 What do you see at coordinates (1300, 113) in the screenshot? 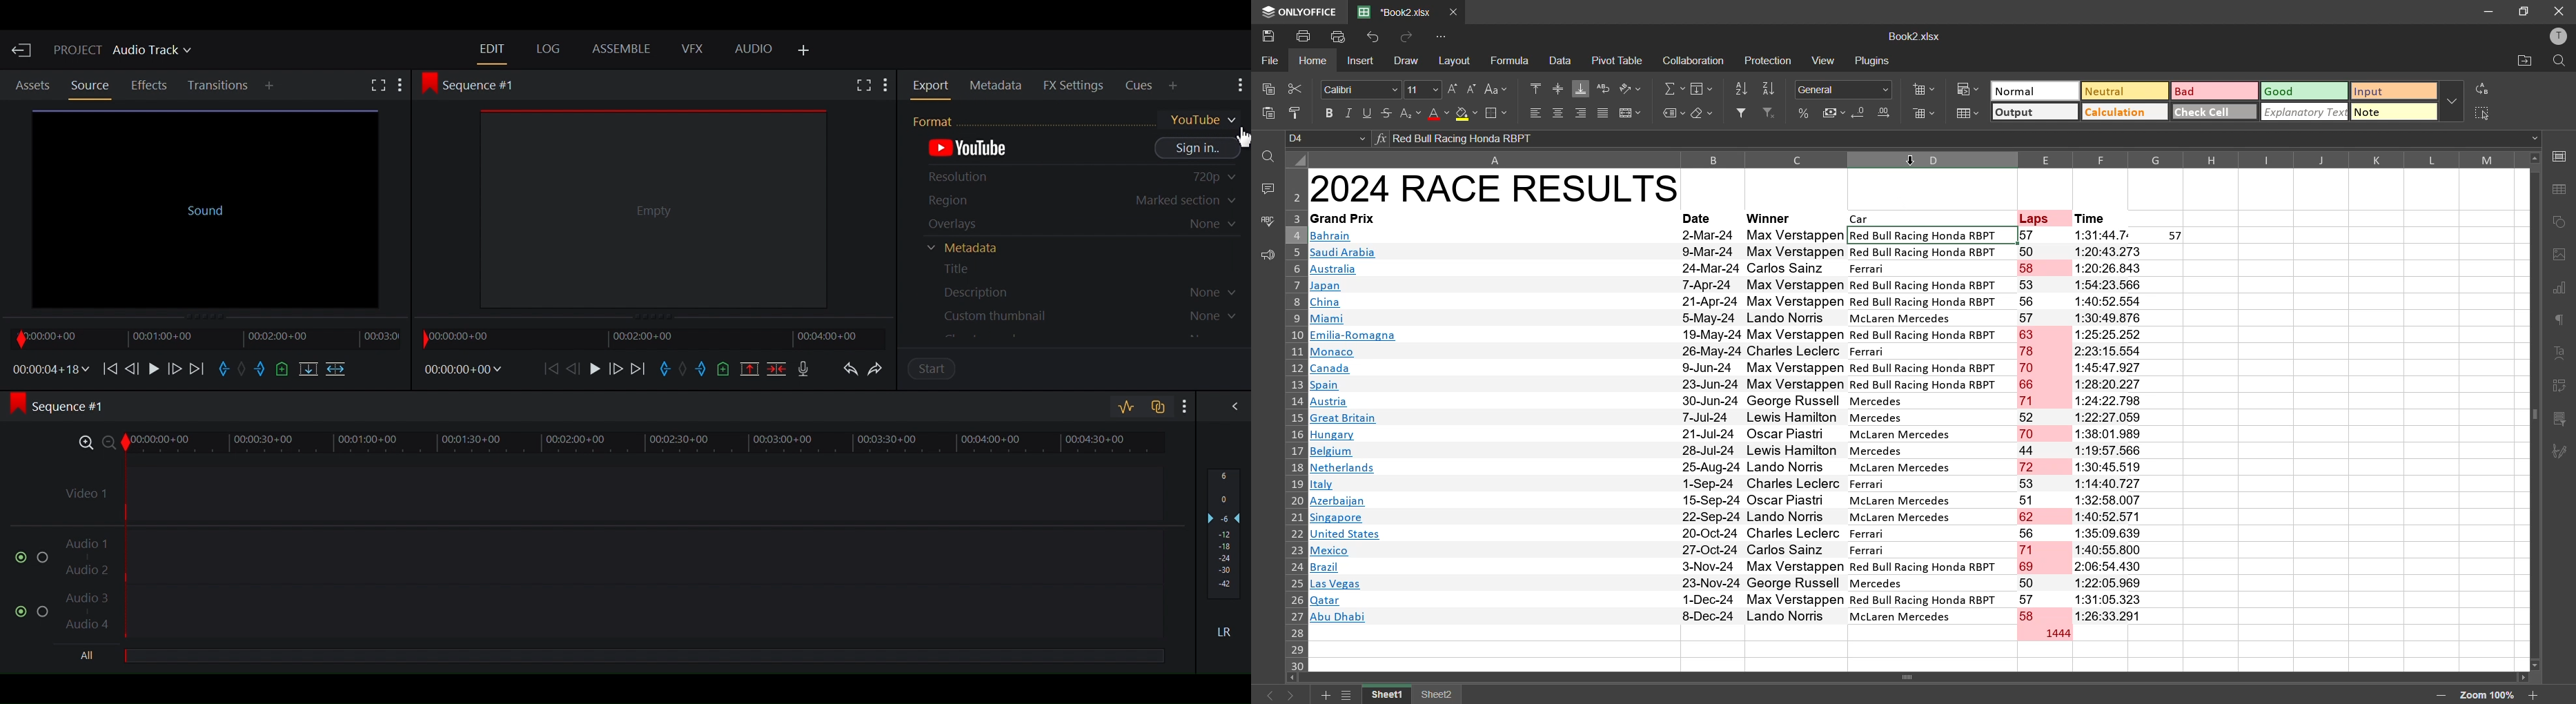
I see `copy style` at bounding box center [1300, 113].